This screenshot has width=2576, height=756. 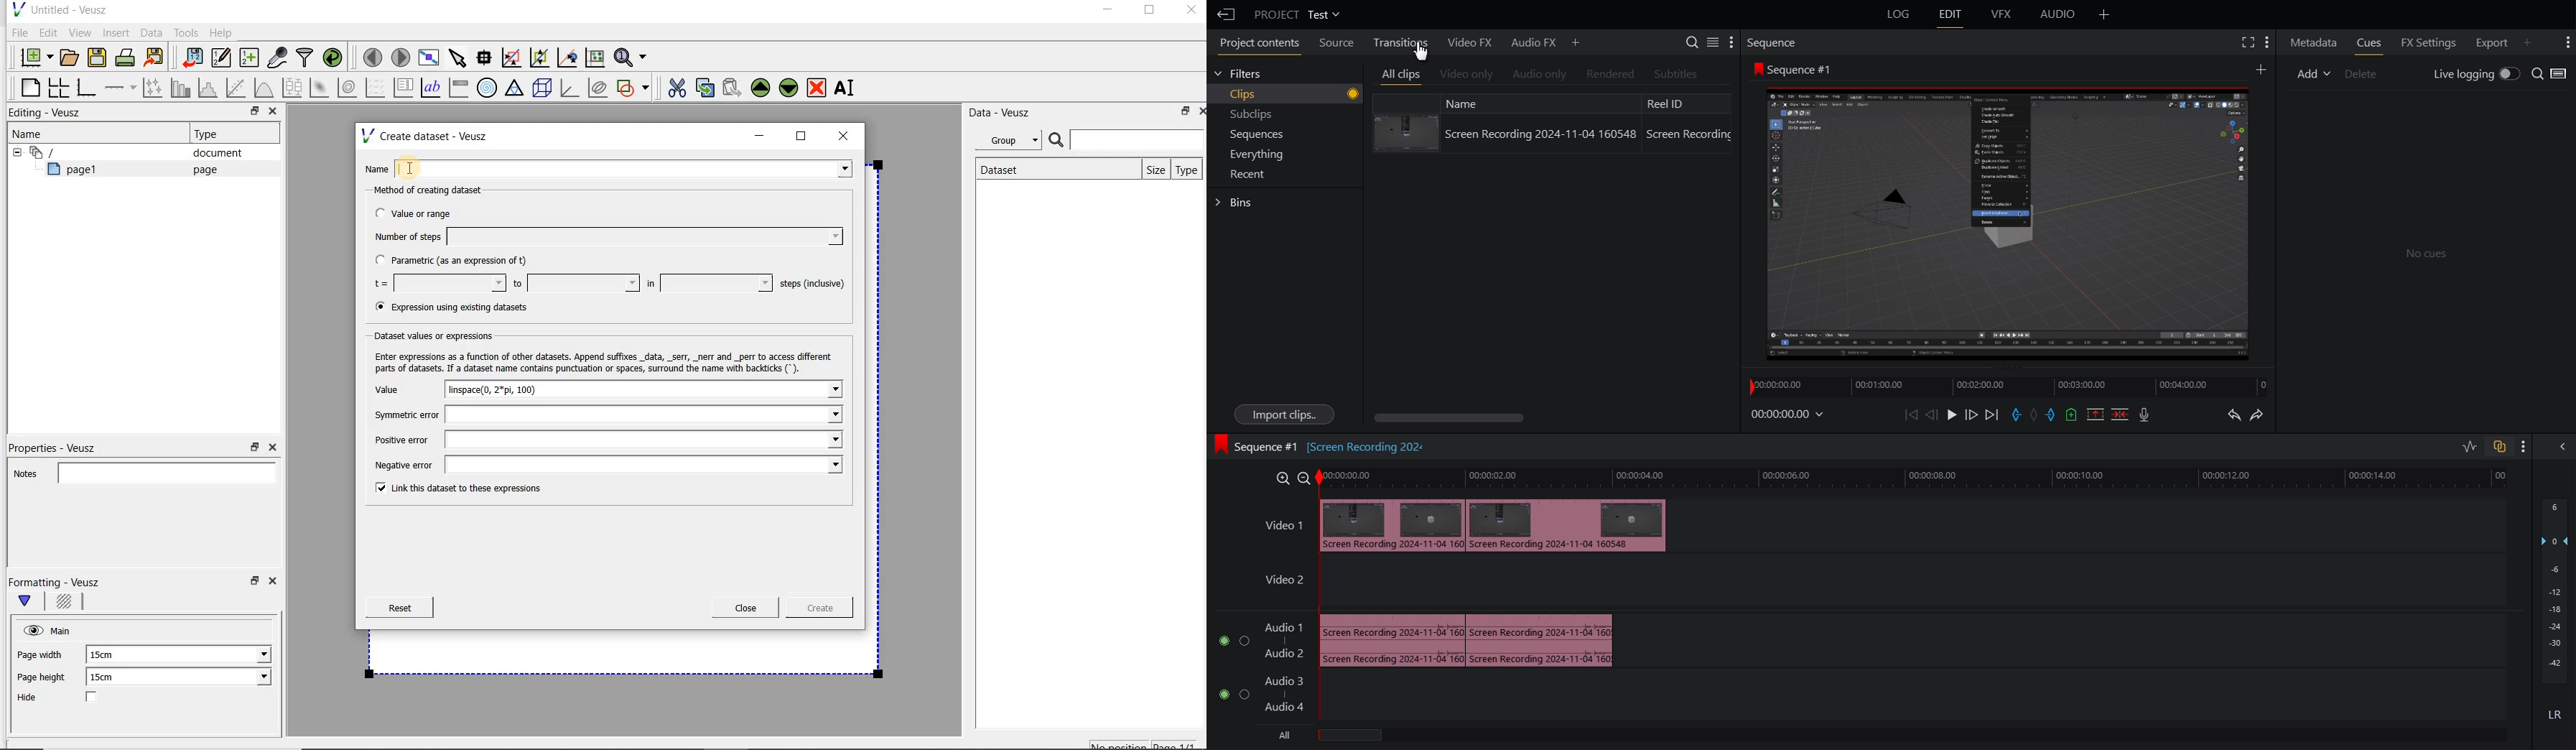 I want to click on Project Test, so click(x=1296, y=14).